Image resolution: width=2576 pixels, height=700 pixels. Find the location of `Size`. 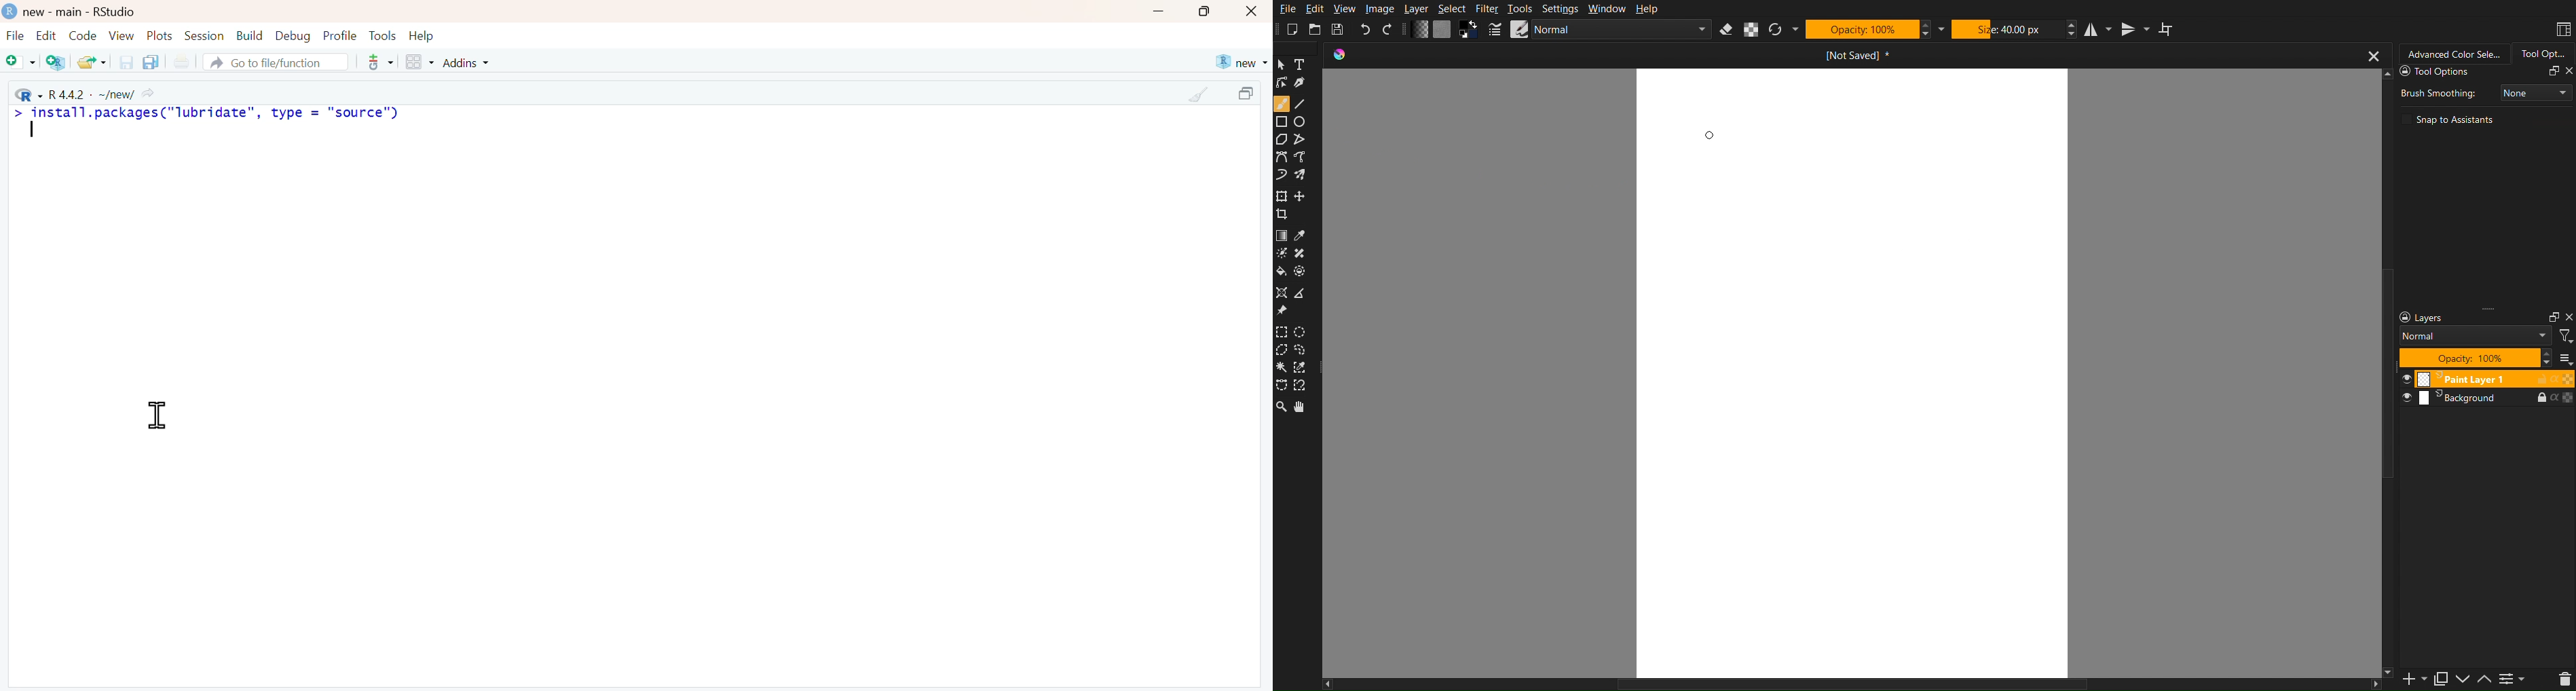

Size is located at coordinates (2008, 29).